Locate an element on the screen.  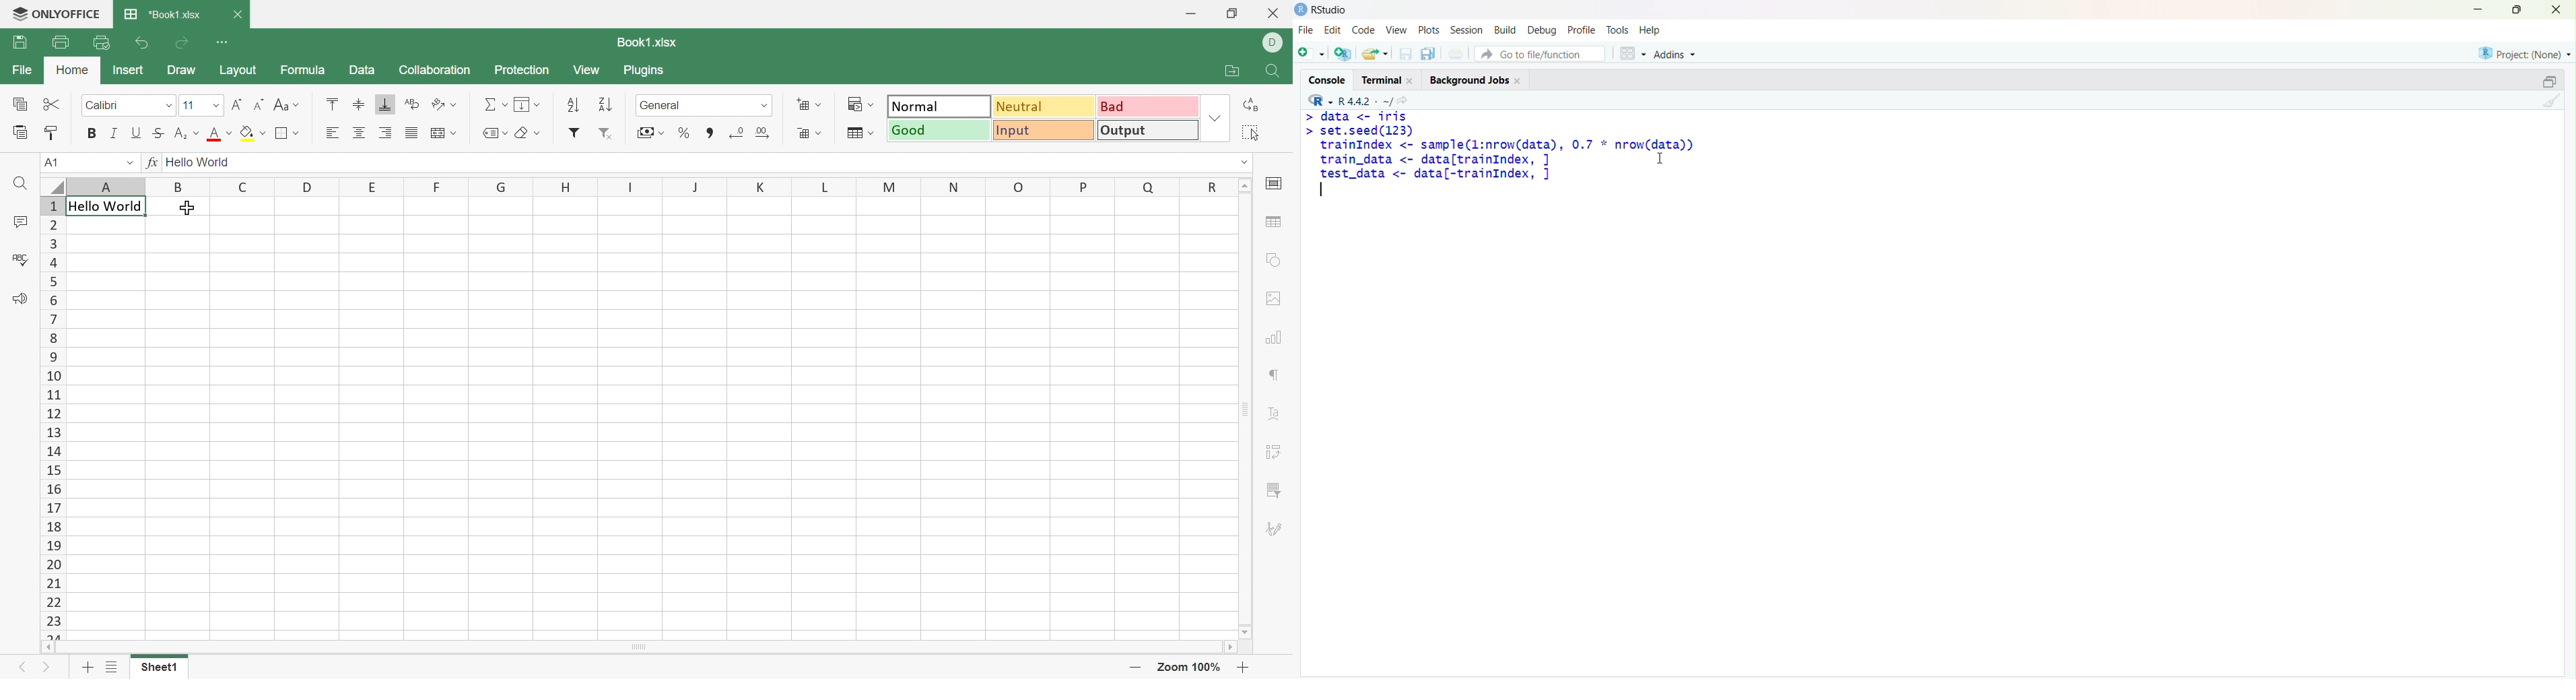
Project (None) is located at coordinates (2524, 53).